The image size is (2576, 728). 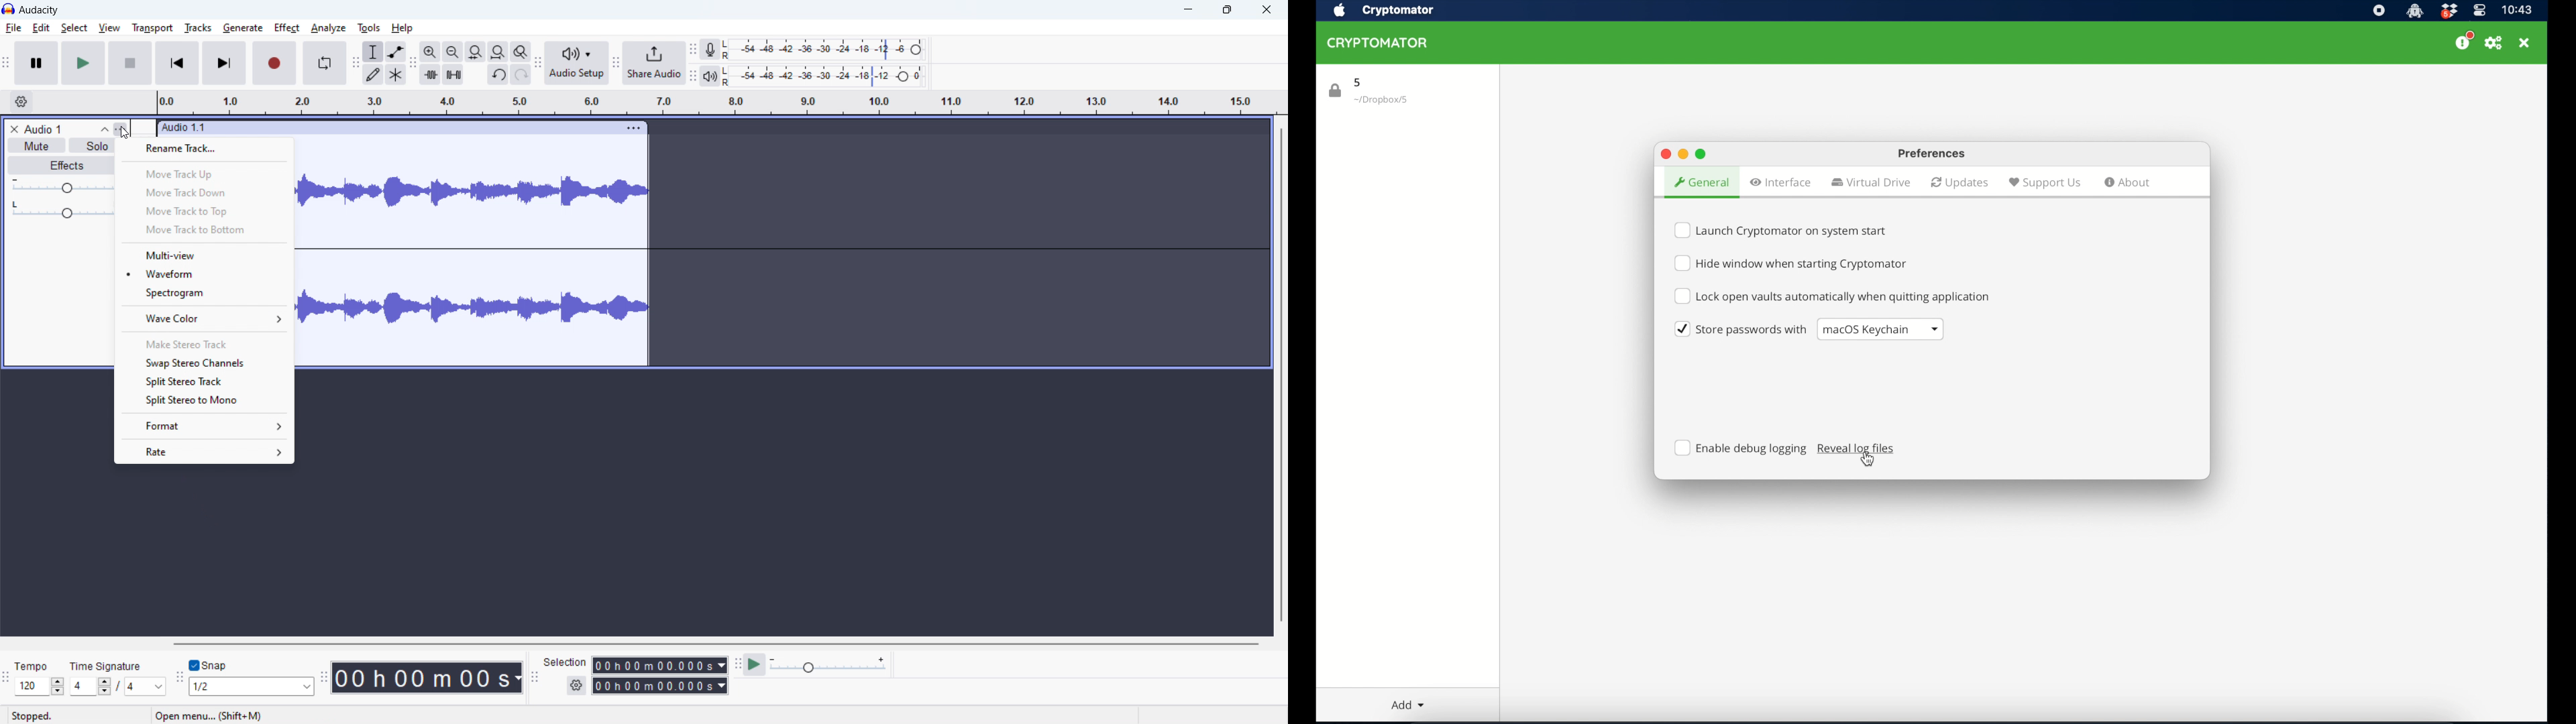 What do you see at coordinates (203, 363) in the screenshot?
I see `swap stereo channels` at bounding box center [203, 363].